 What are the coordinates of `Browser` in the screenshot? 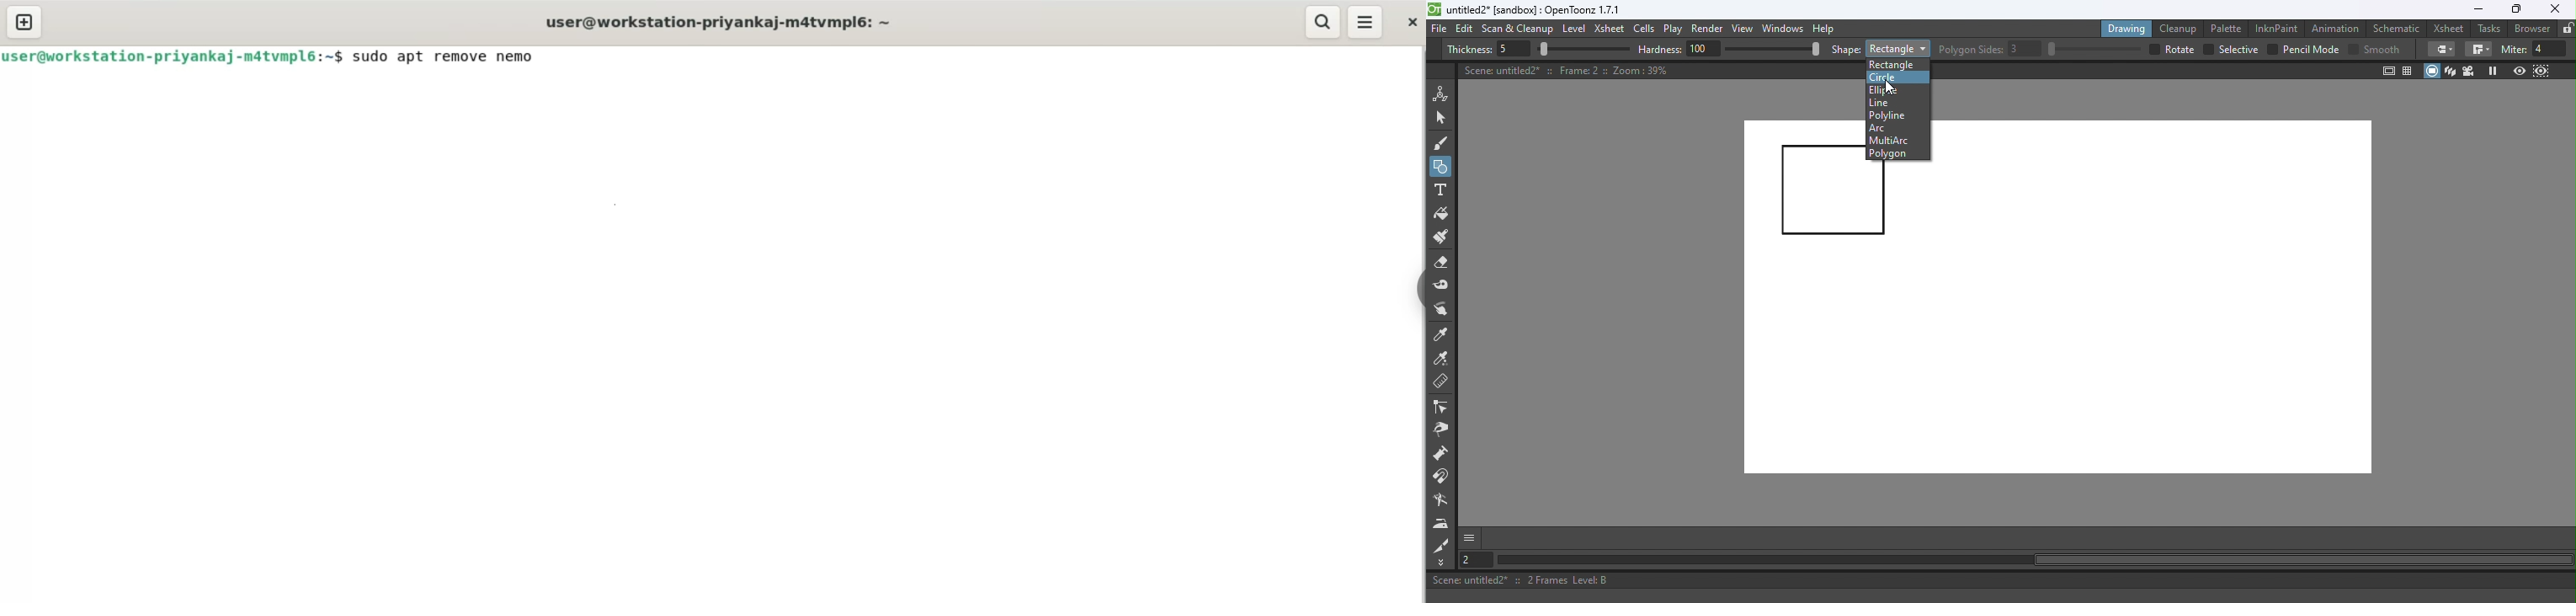 It's located at (2530, 28).